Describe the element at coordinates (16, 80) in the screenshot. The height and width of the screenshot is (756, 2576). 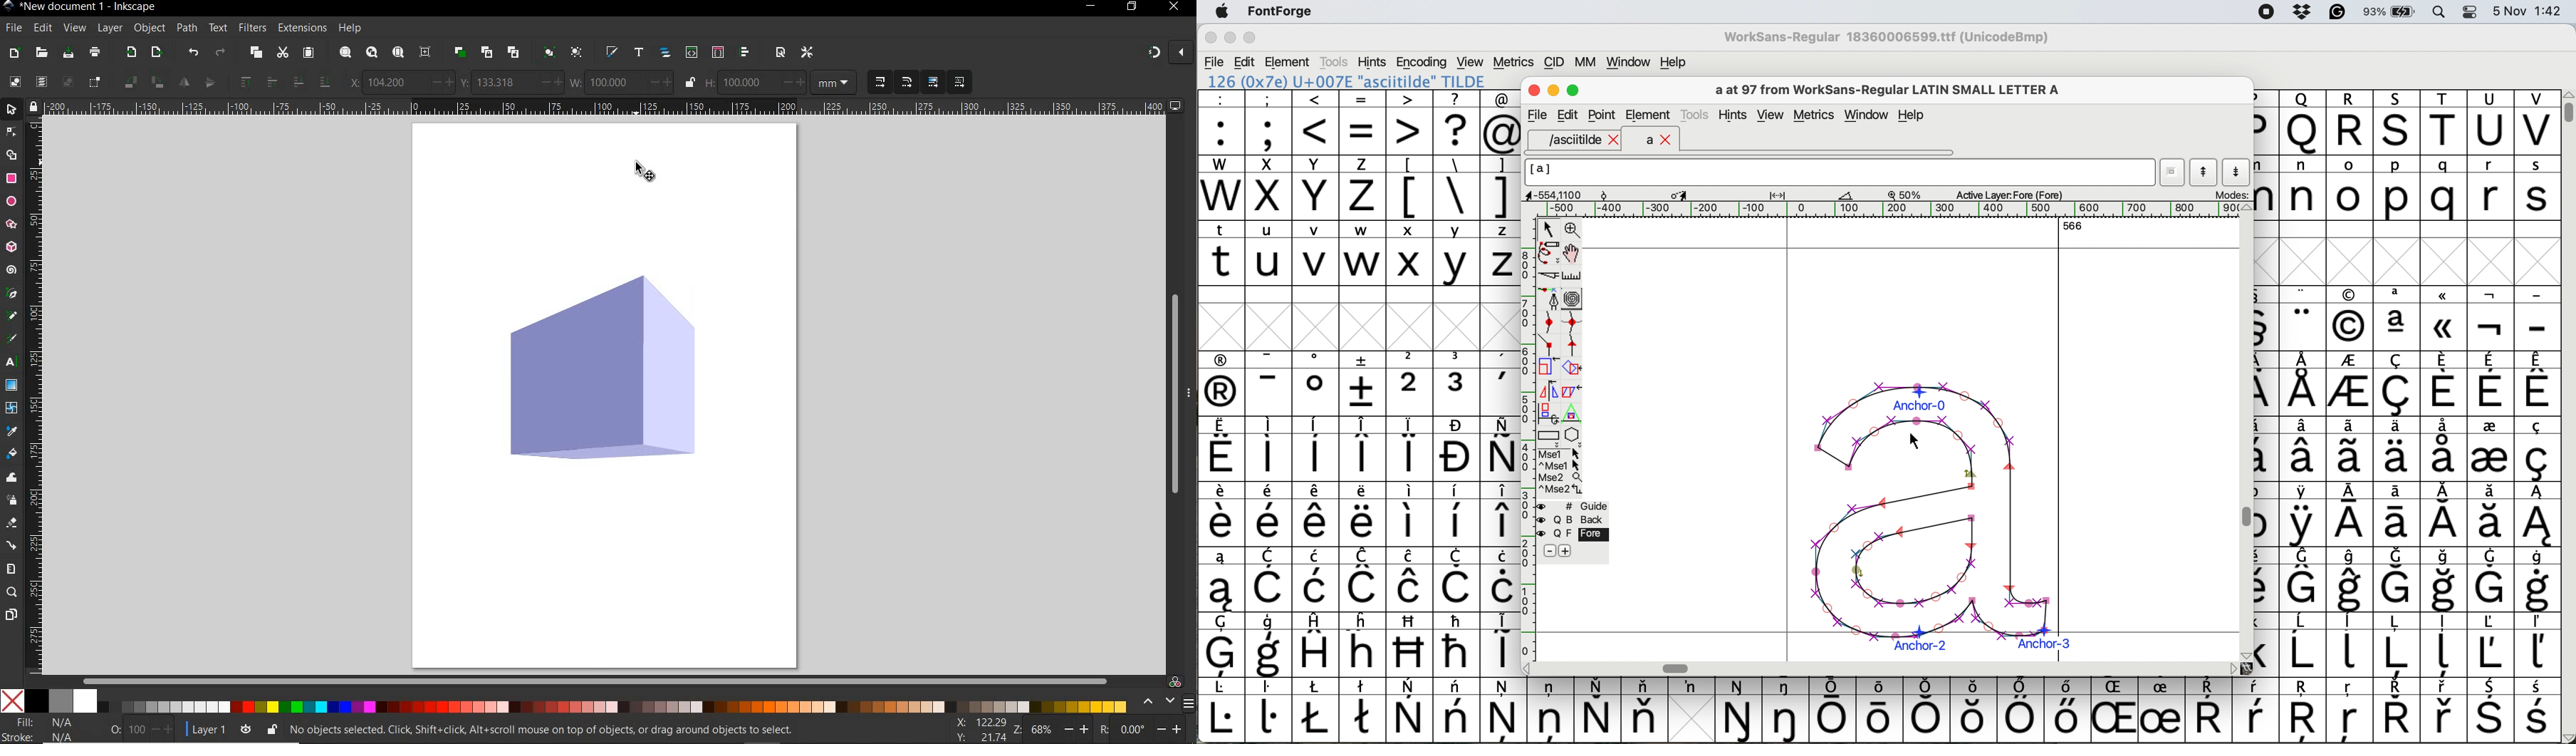
I see `select all` at that location.